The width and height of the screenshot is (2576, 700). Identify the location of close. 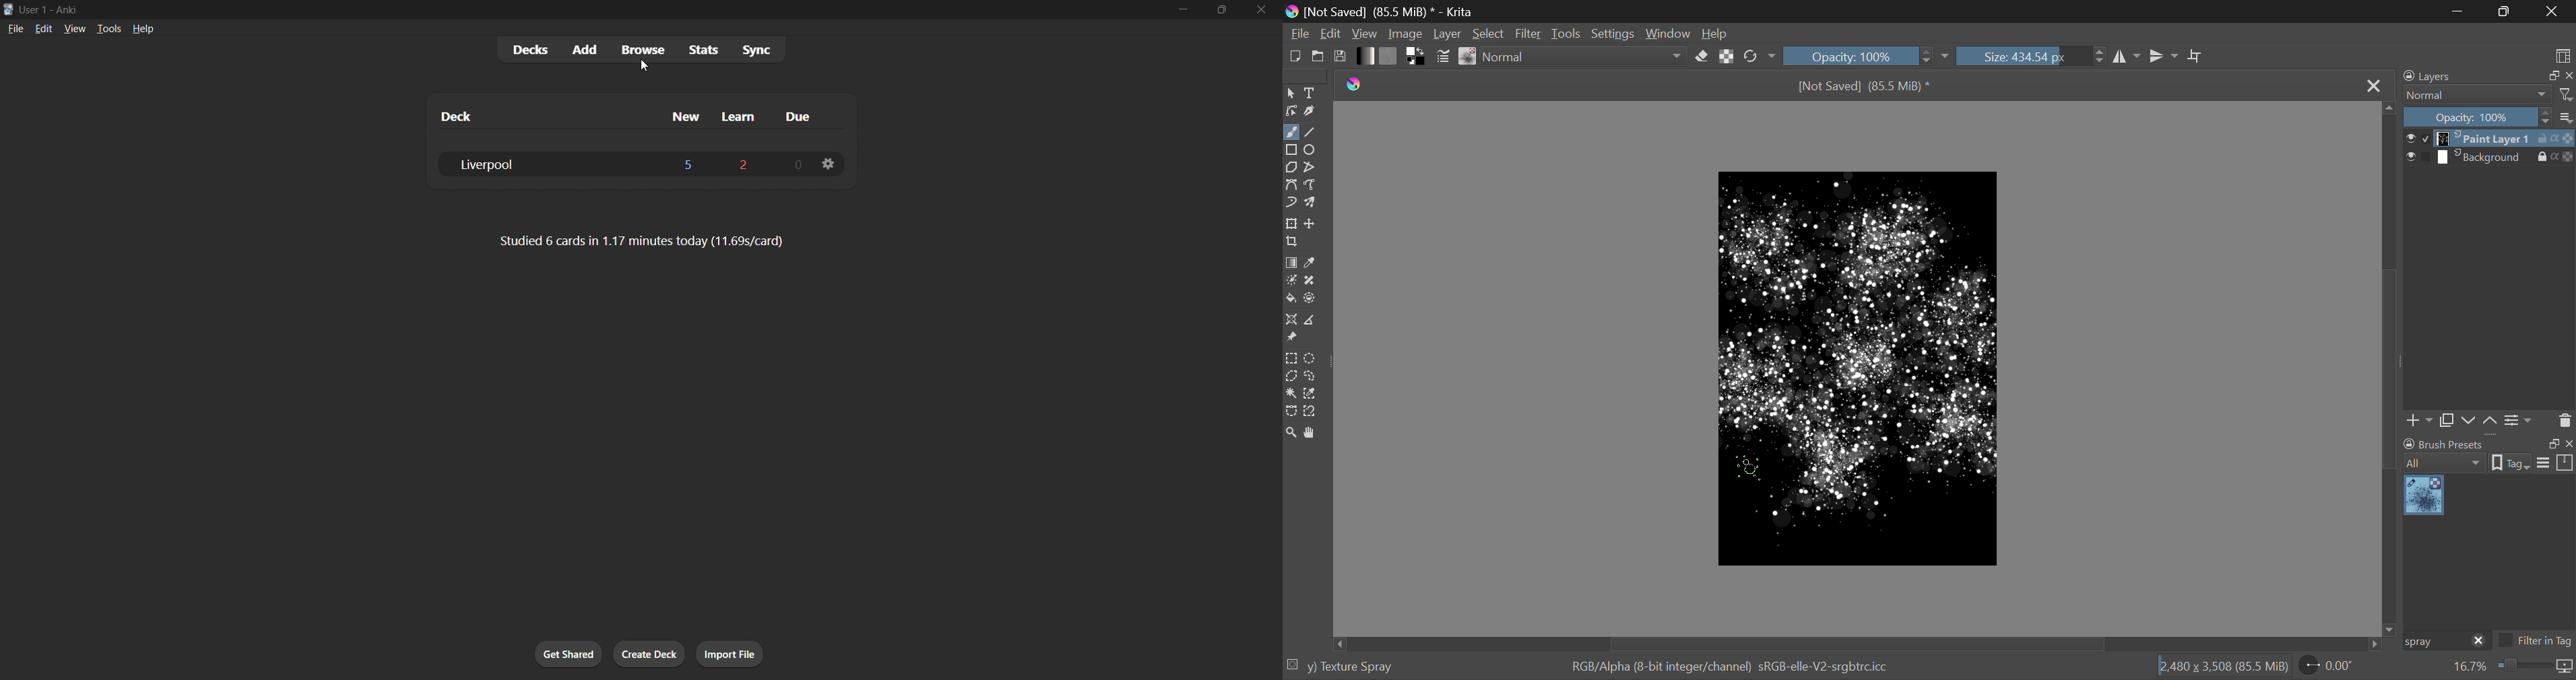
(1260, 10).